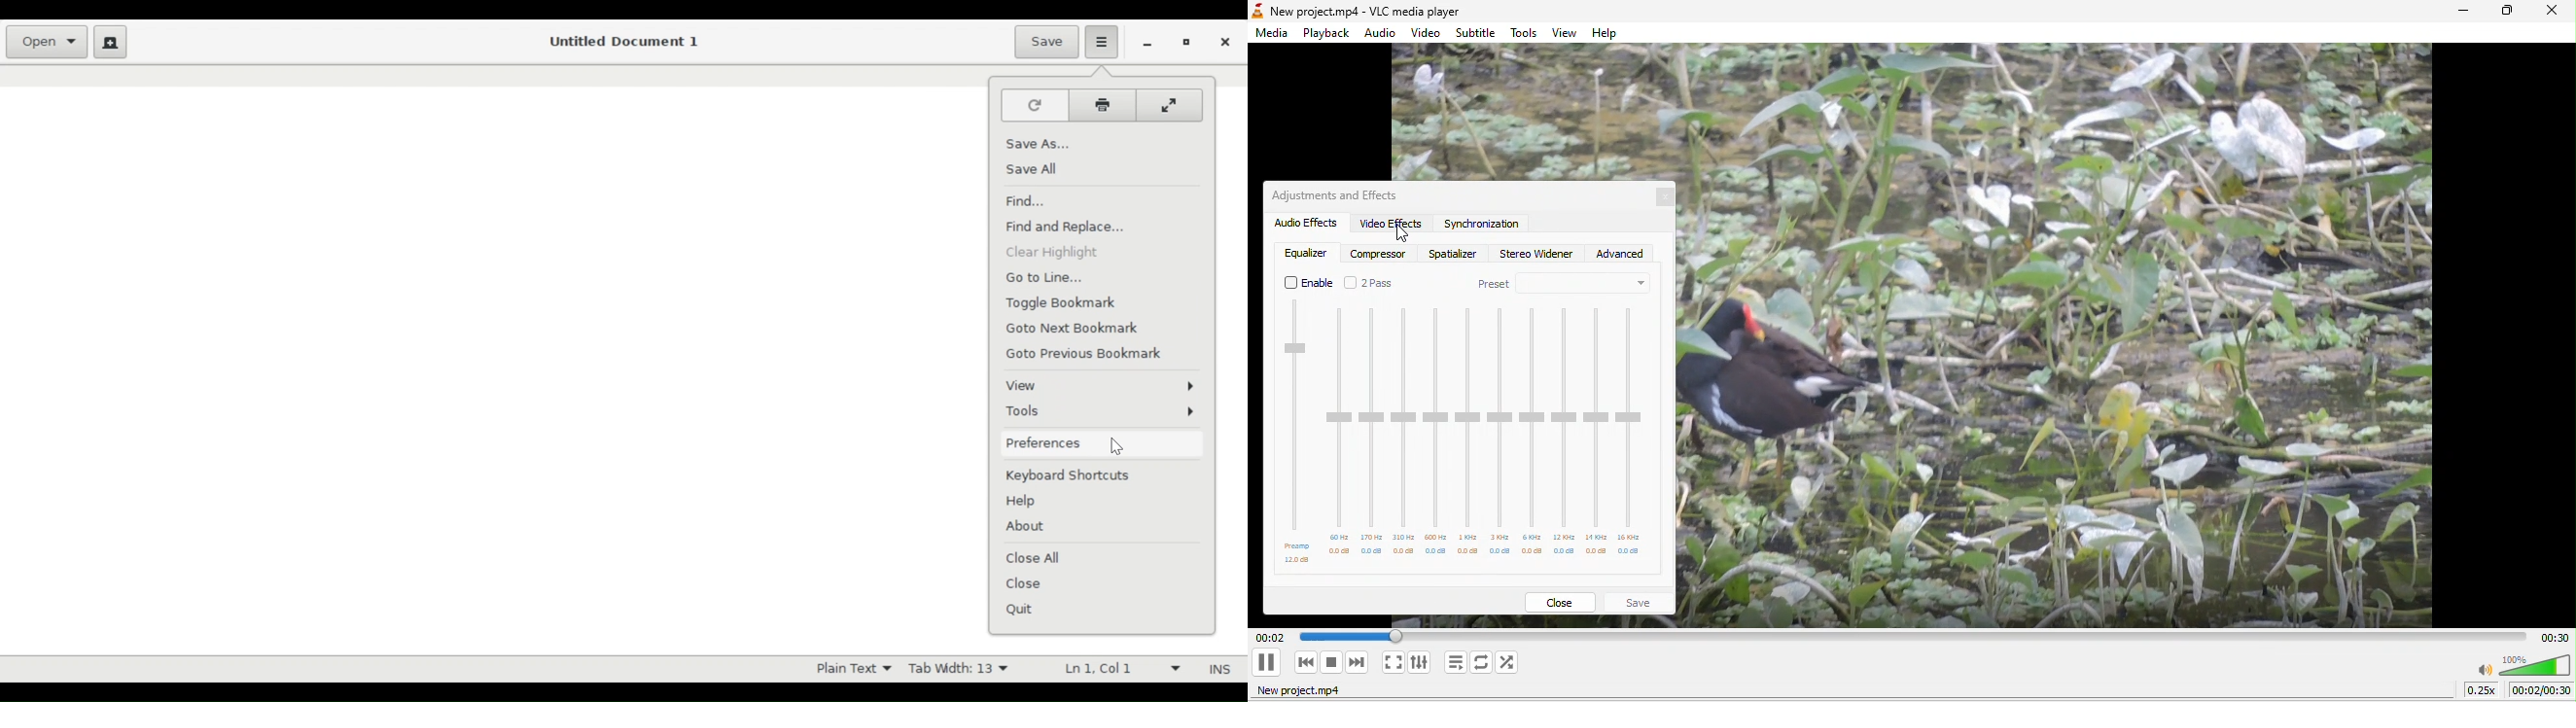 The height and width of the screenshot is (728, 2576). What do you see at coordinates (1381, 255) in the screenshot?
I see `compressor` at bounding box center [1381, 255].